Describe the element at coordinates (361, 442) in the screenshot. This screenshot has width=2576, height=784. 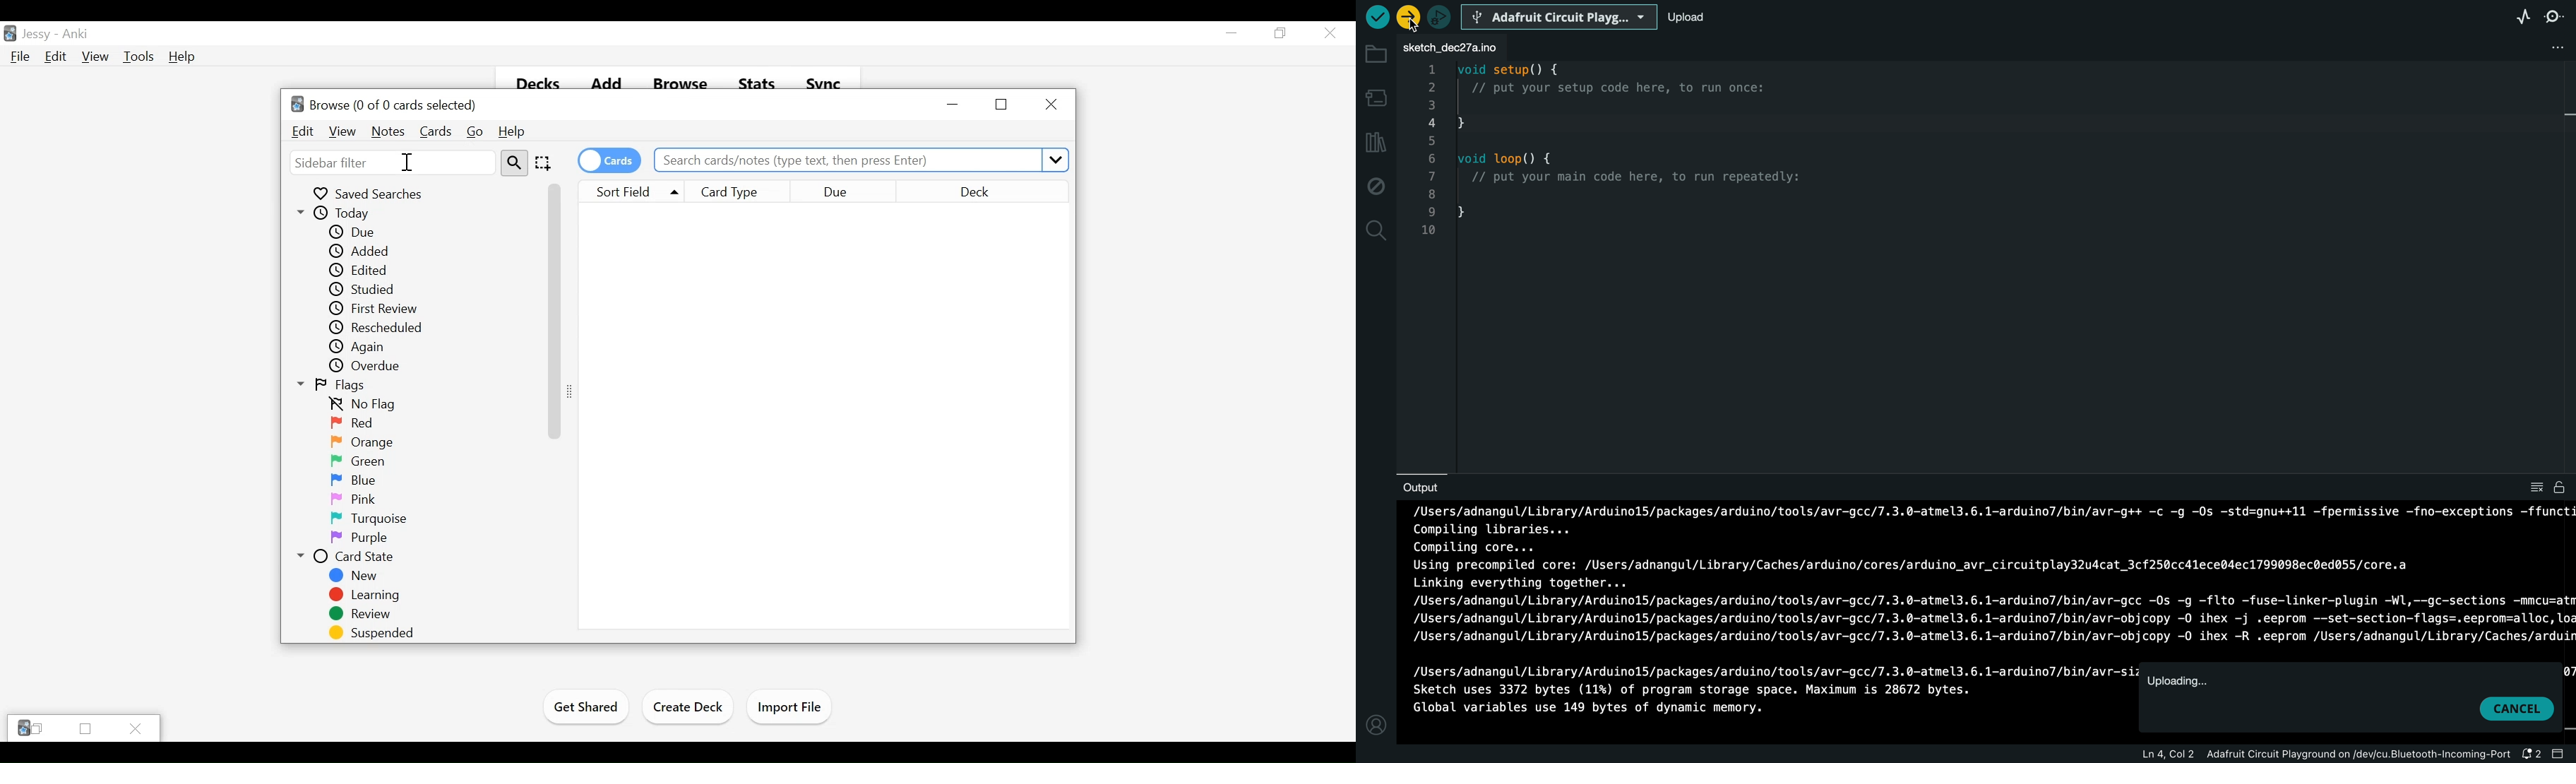
I see `Orange` at that location.